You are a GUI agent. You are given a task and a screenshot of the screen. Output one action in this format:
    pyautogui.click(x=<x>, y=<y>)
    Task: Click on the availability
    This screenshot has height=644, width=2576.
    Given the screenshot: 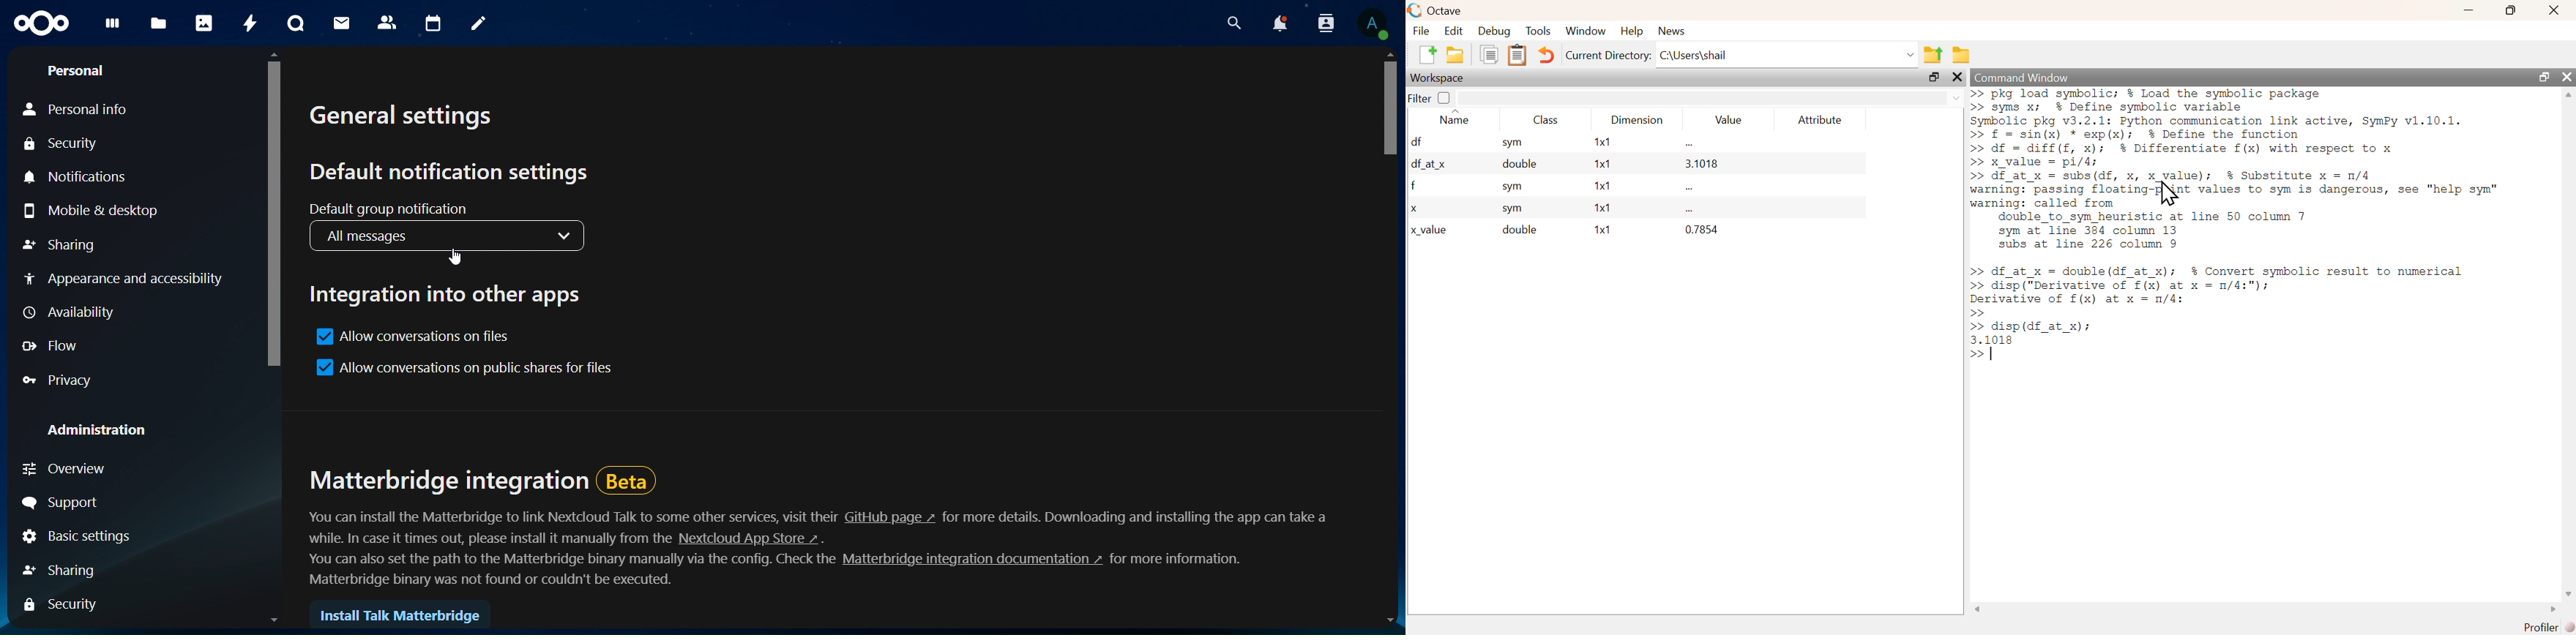 What is the action you would take?
    pyautogui.click(x=69, y=314)
    